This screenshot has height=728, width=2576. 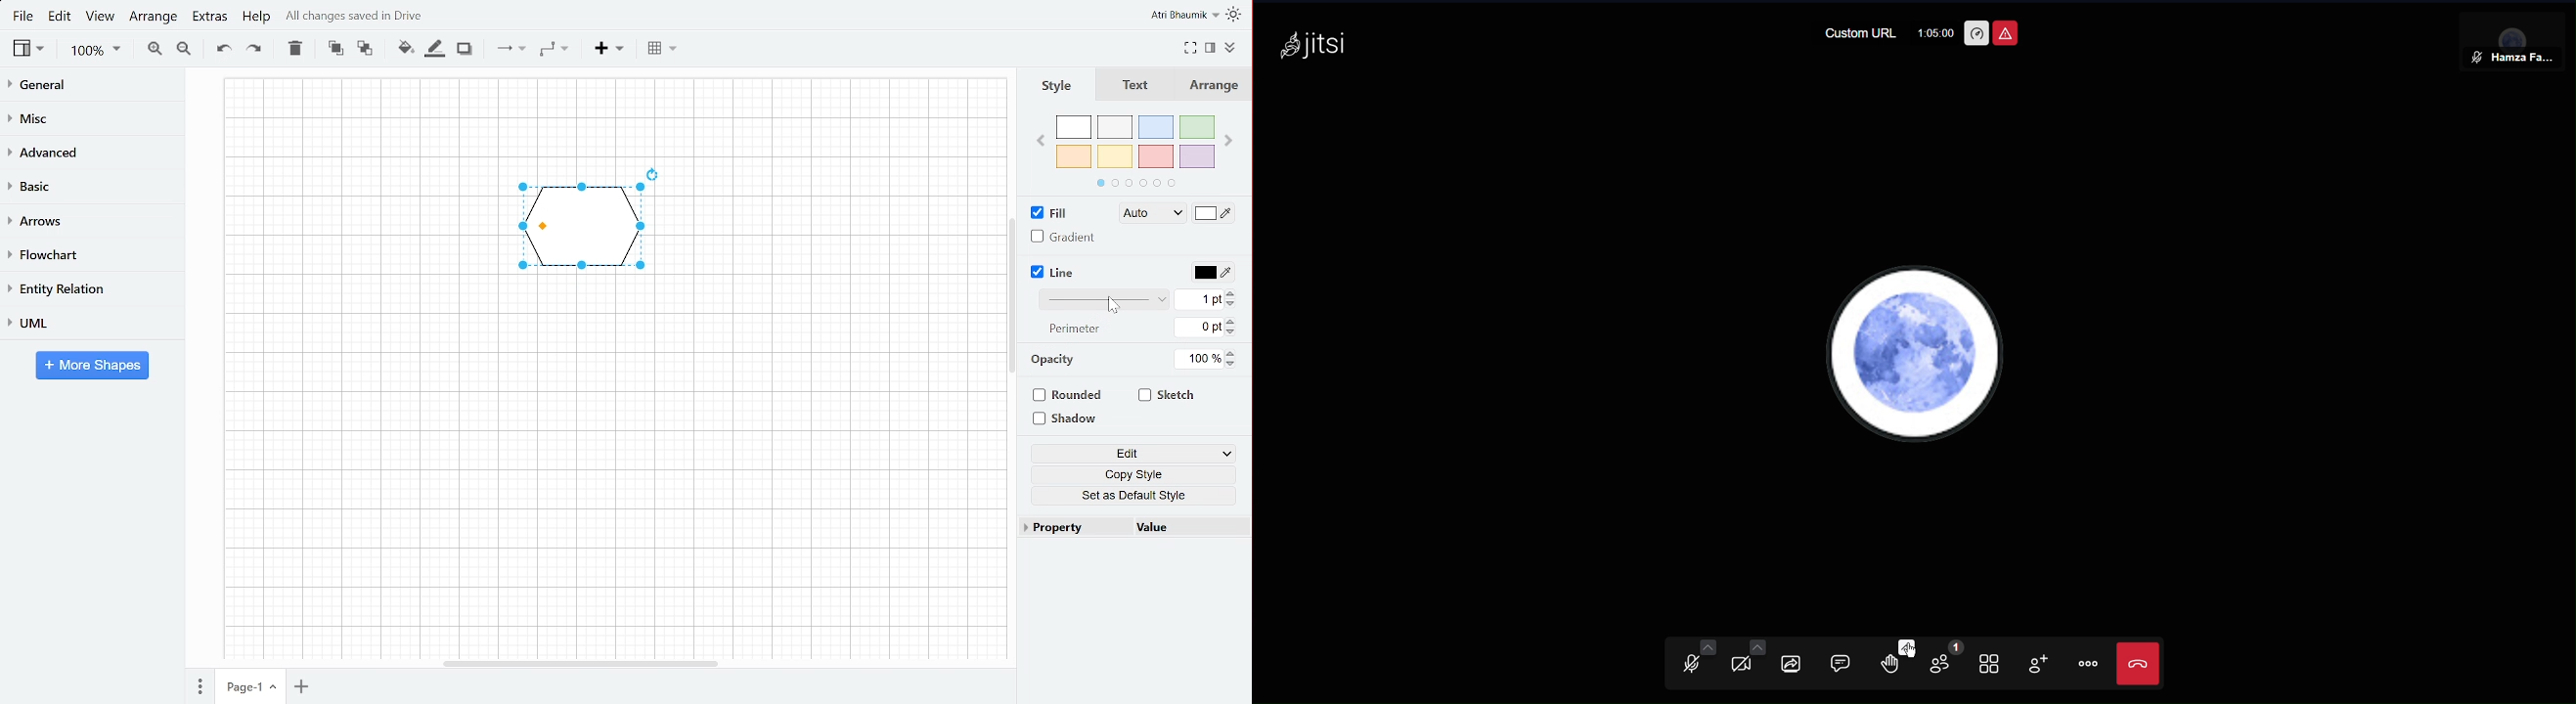 What do you see at coordinates (1149, 215) in the screenshot?
I see `Auto Fill style` at bounding box center [1149, 215].